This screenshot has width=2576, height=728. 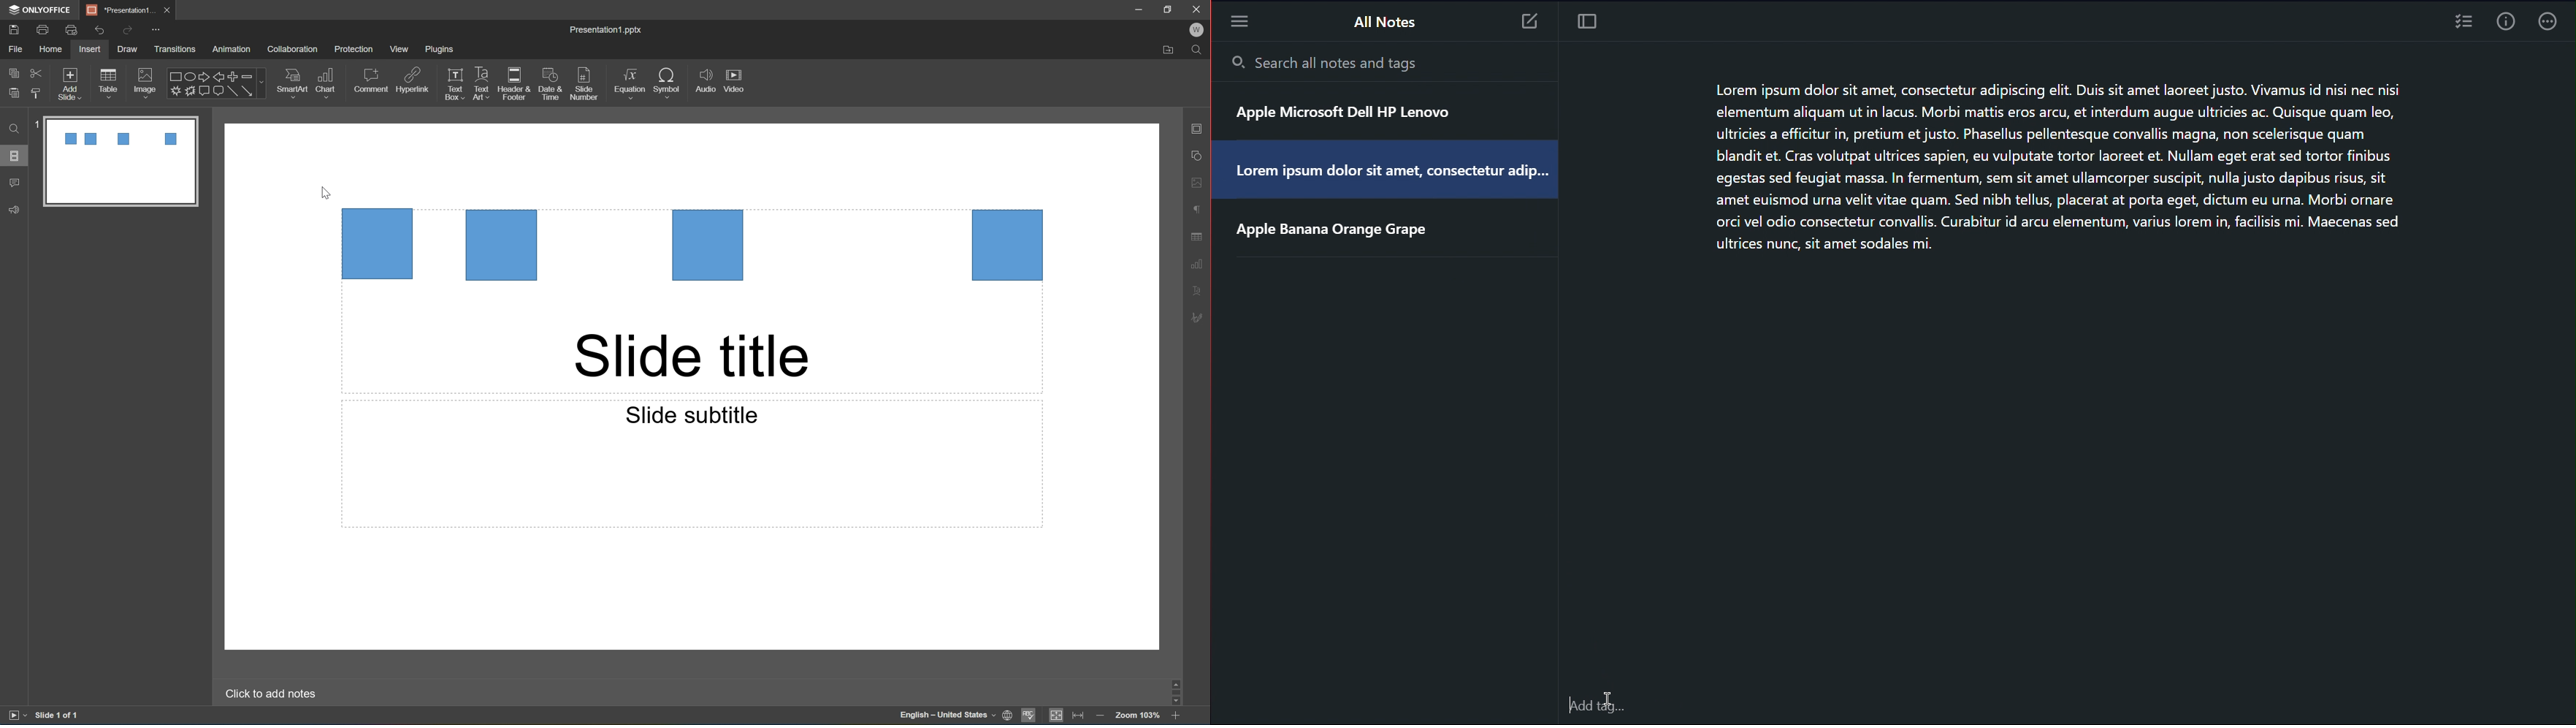 I want to click on shapes, so click(x=216, y=83).